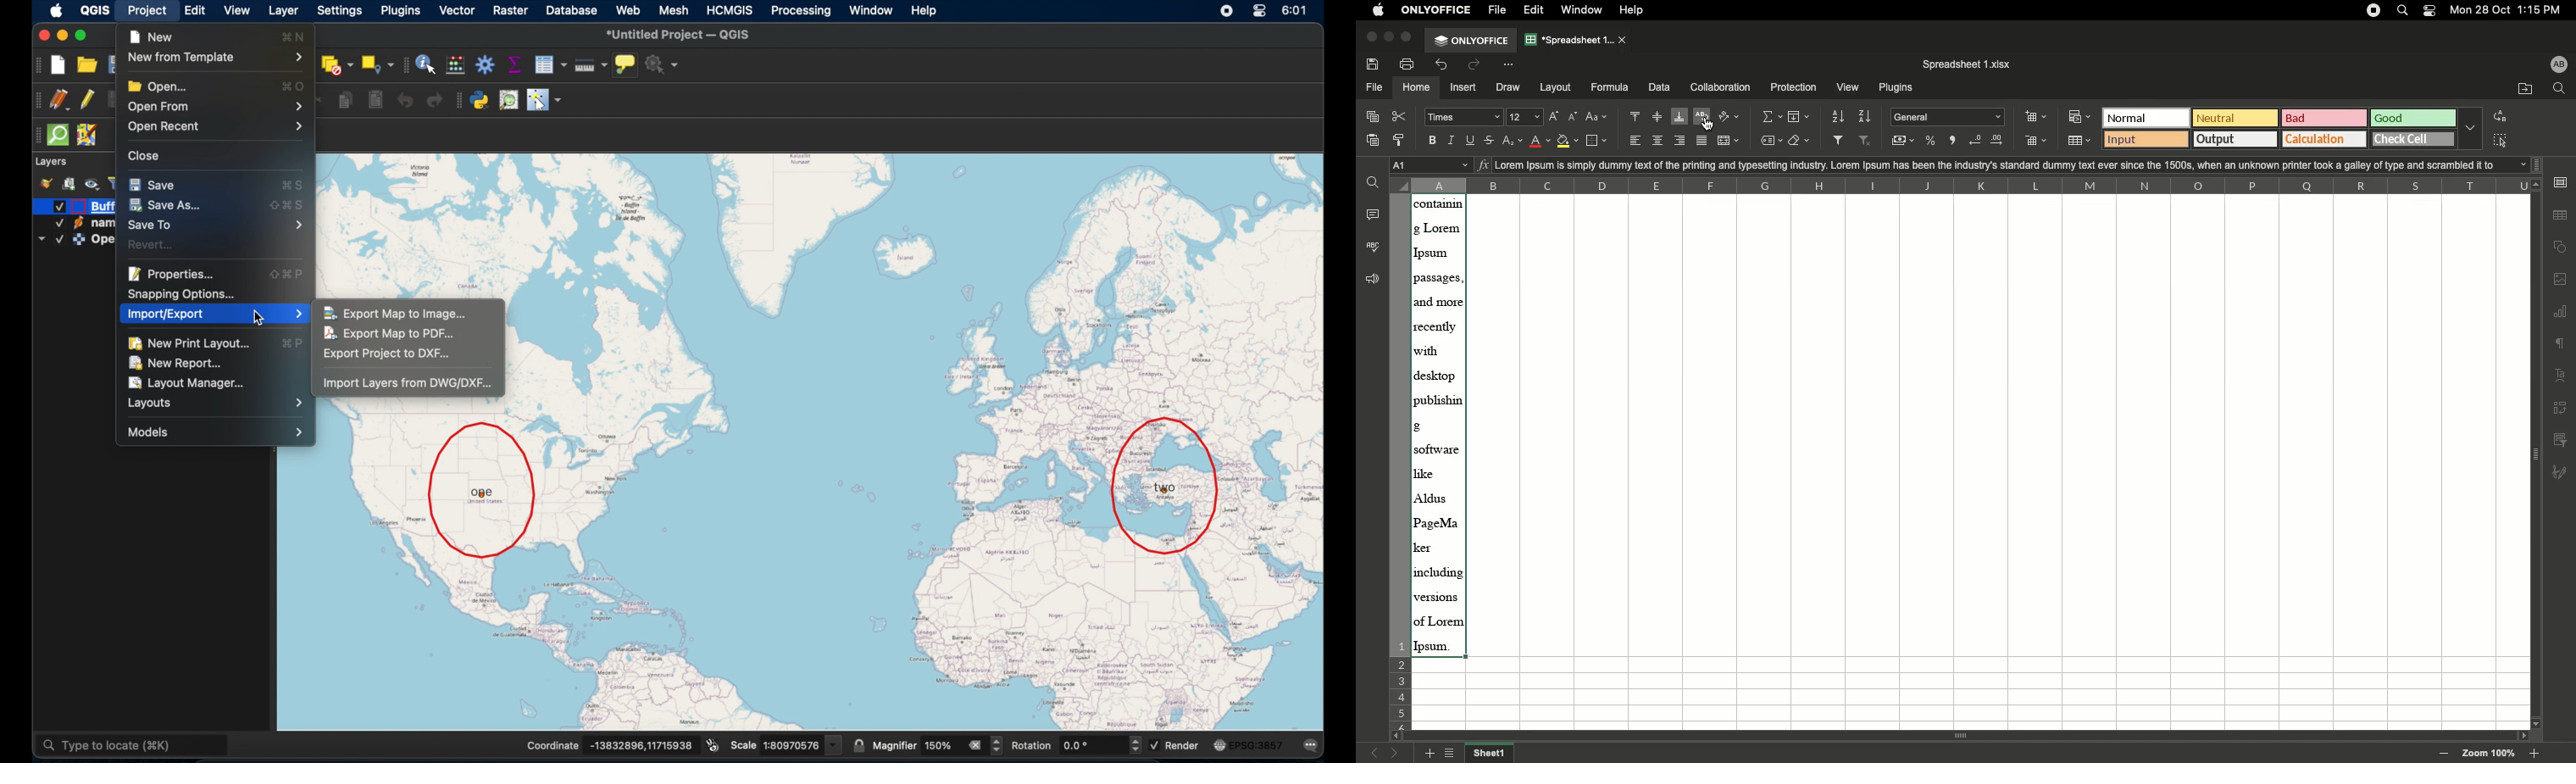  I want to click on Spreadsheet tab, so click(1577, 39).